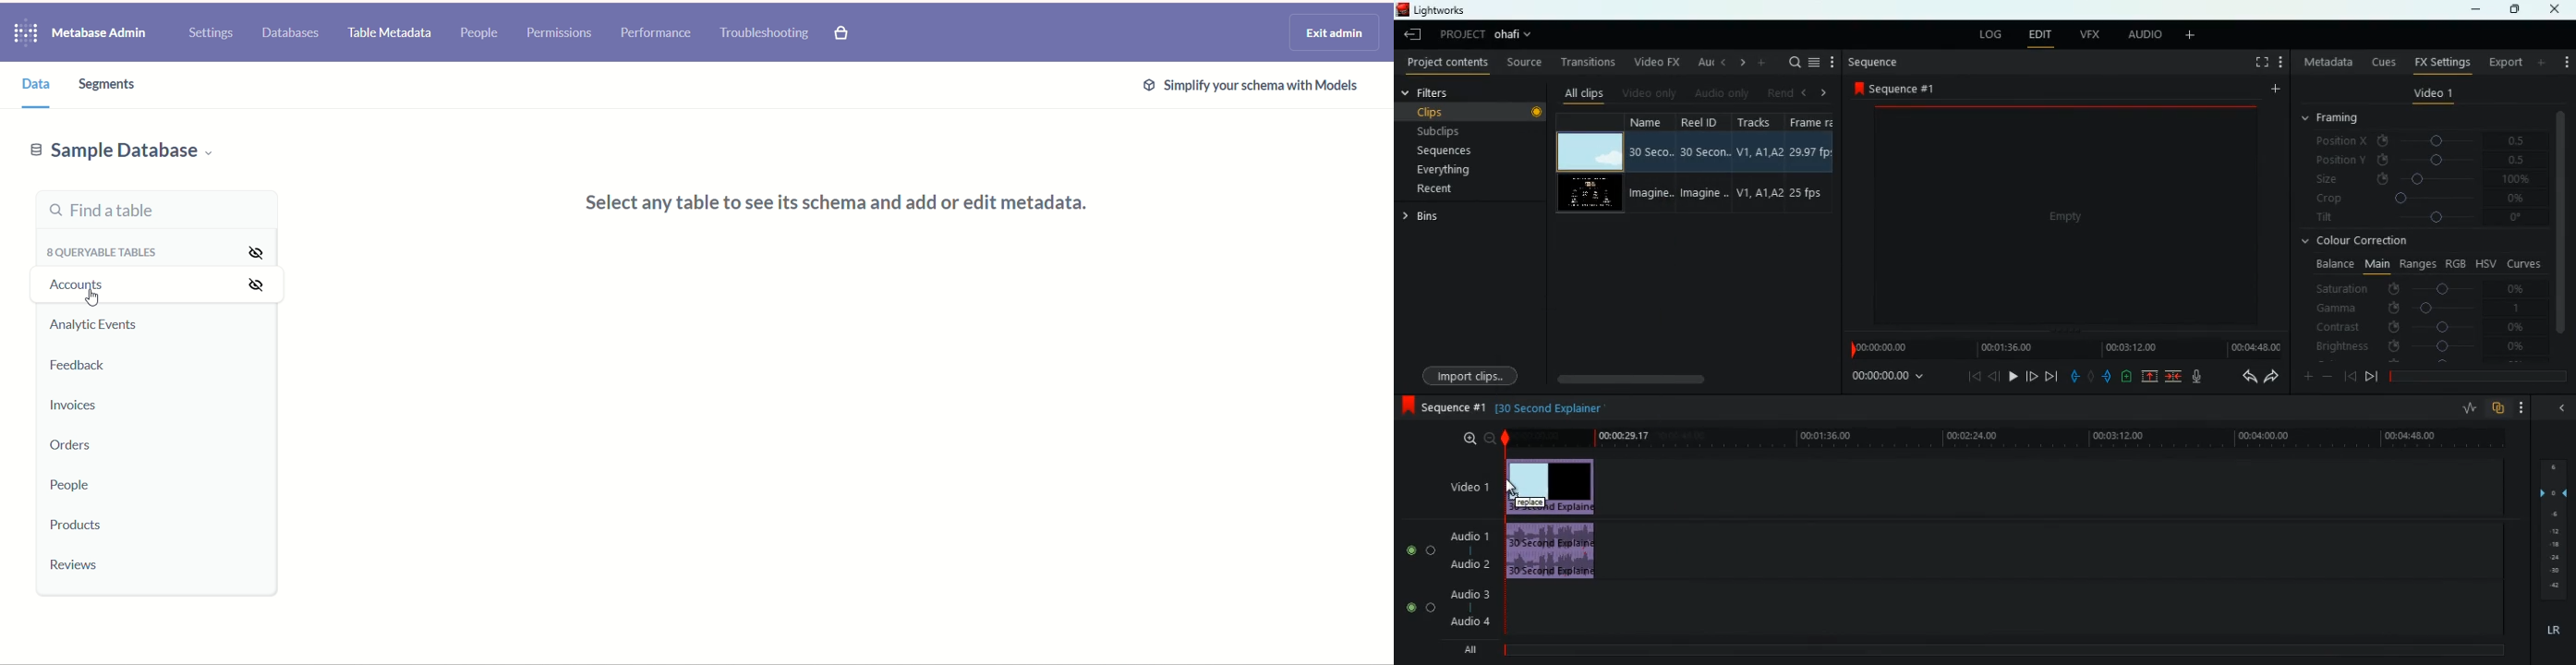 The image size is (2576, 672). Describe the element at coordinates (1466, 534) in the screenshot. I see `audio 1` at that location.